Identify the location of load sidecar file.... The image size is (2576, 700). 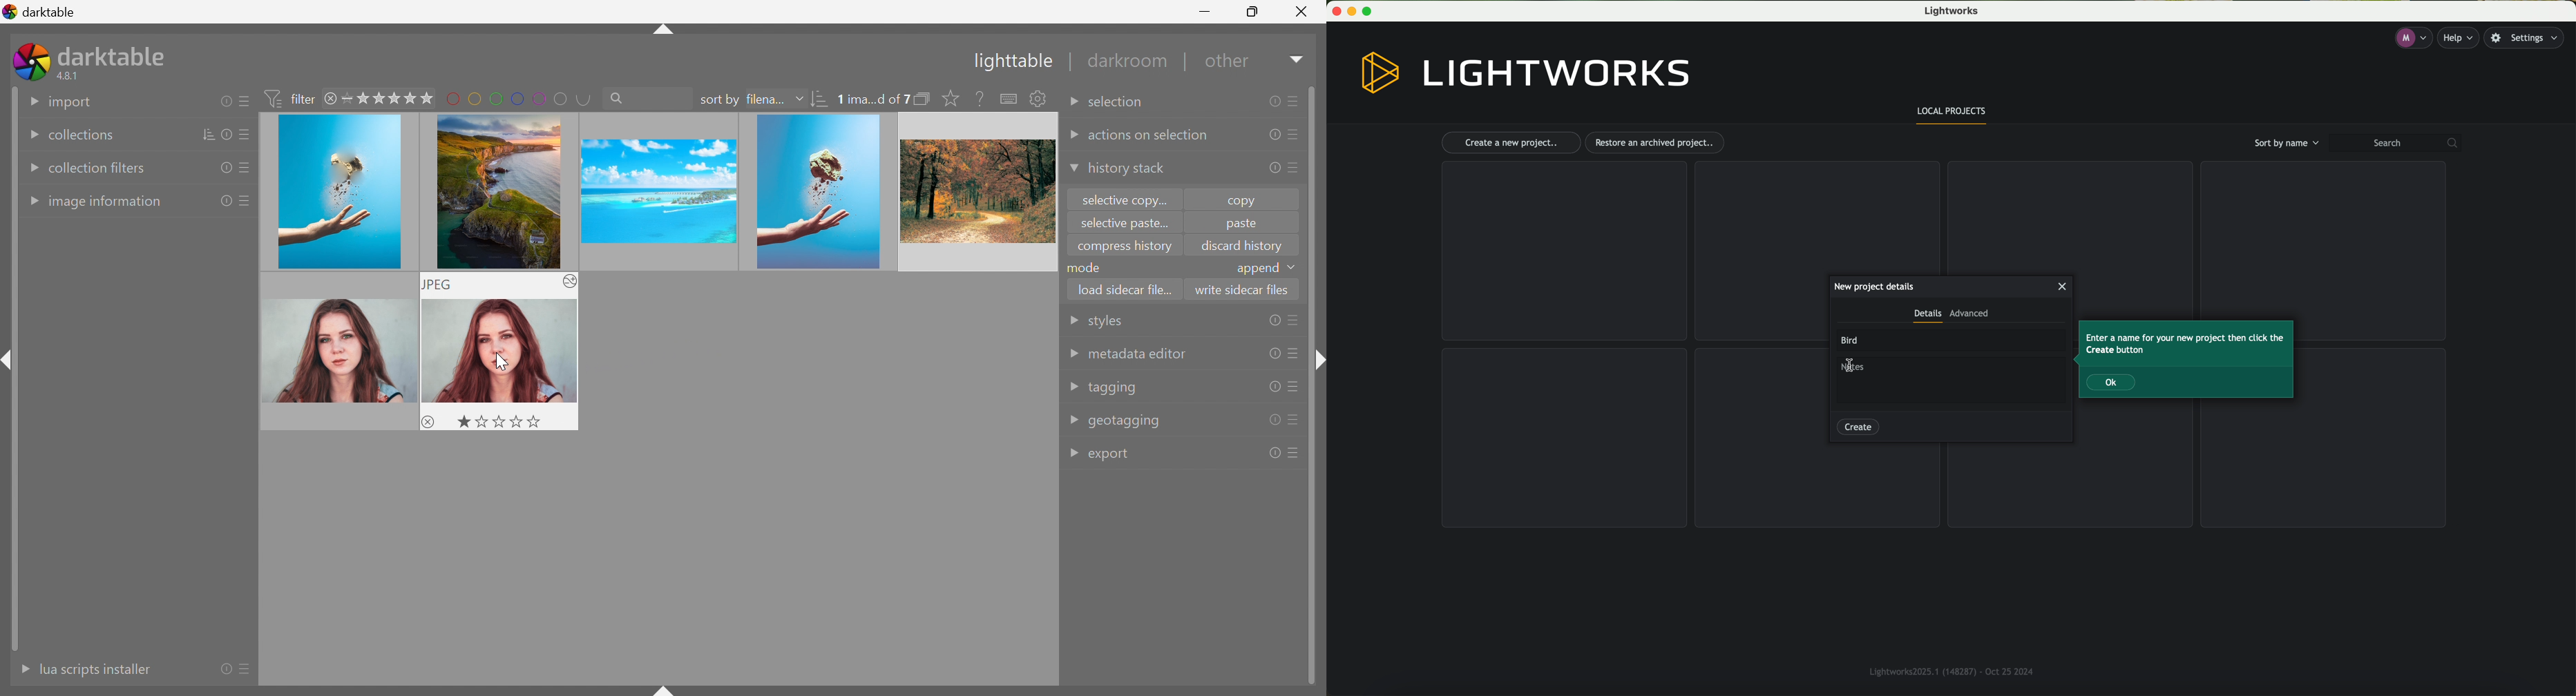
(1127, 287).